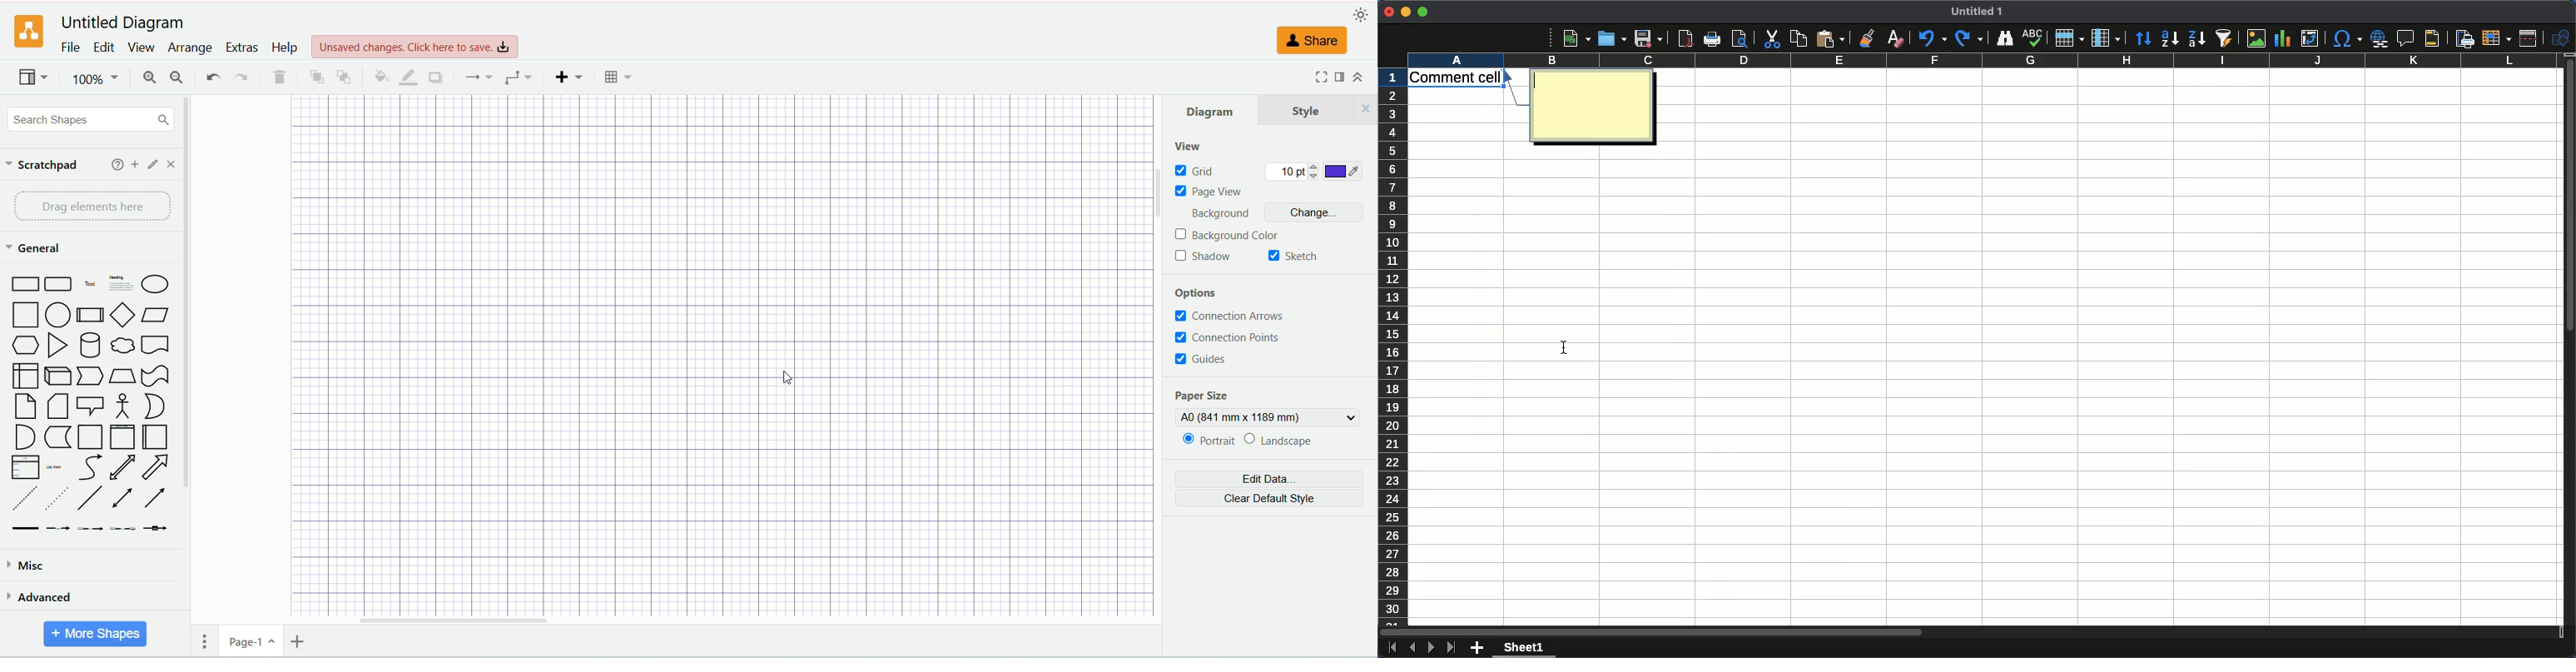 The width and height of the screenshot is (2576, 672). Describe the element at coordinates (27, 285) in the screenshot. I see `rectangle` at that location.